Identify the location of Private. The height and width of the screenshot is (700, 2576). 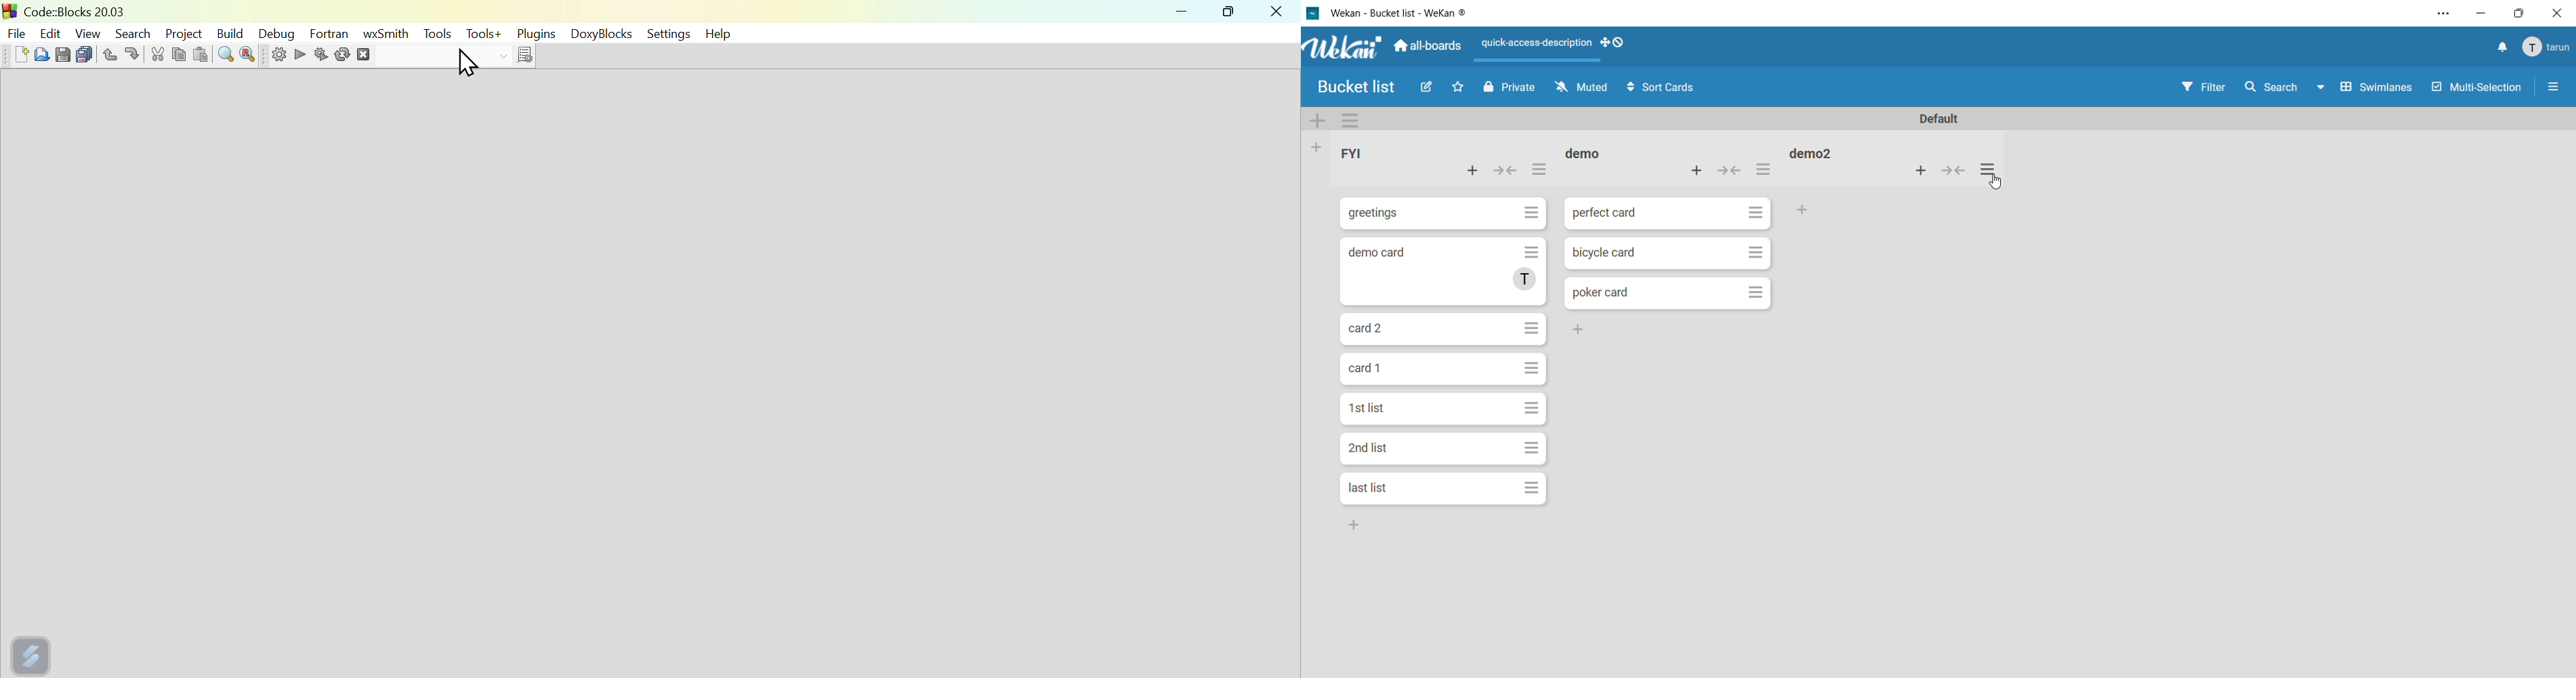
(1510, 86).